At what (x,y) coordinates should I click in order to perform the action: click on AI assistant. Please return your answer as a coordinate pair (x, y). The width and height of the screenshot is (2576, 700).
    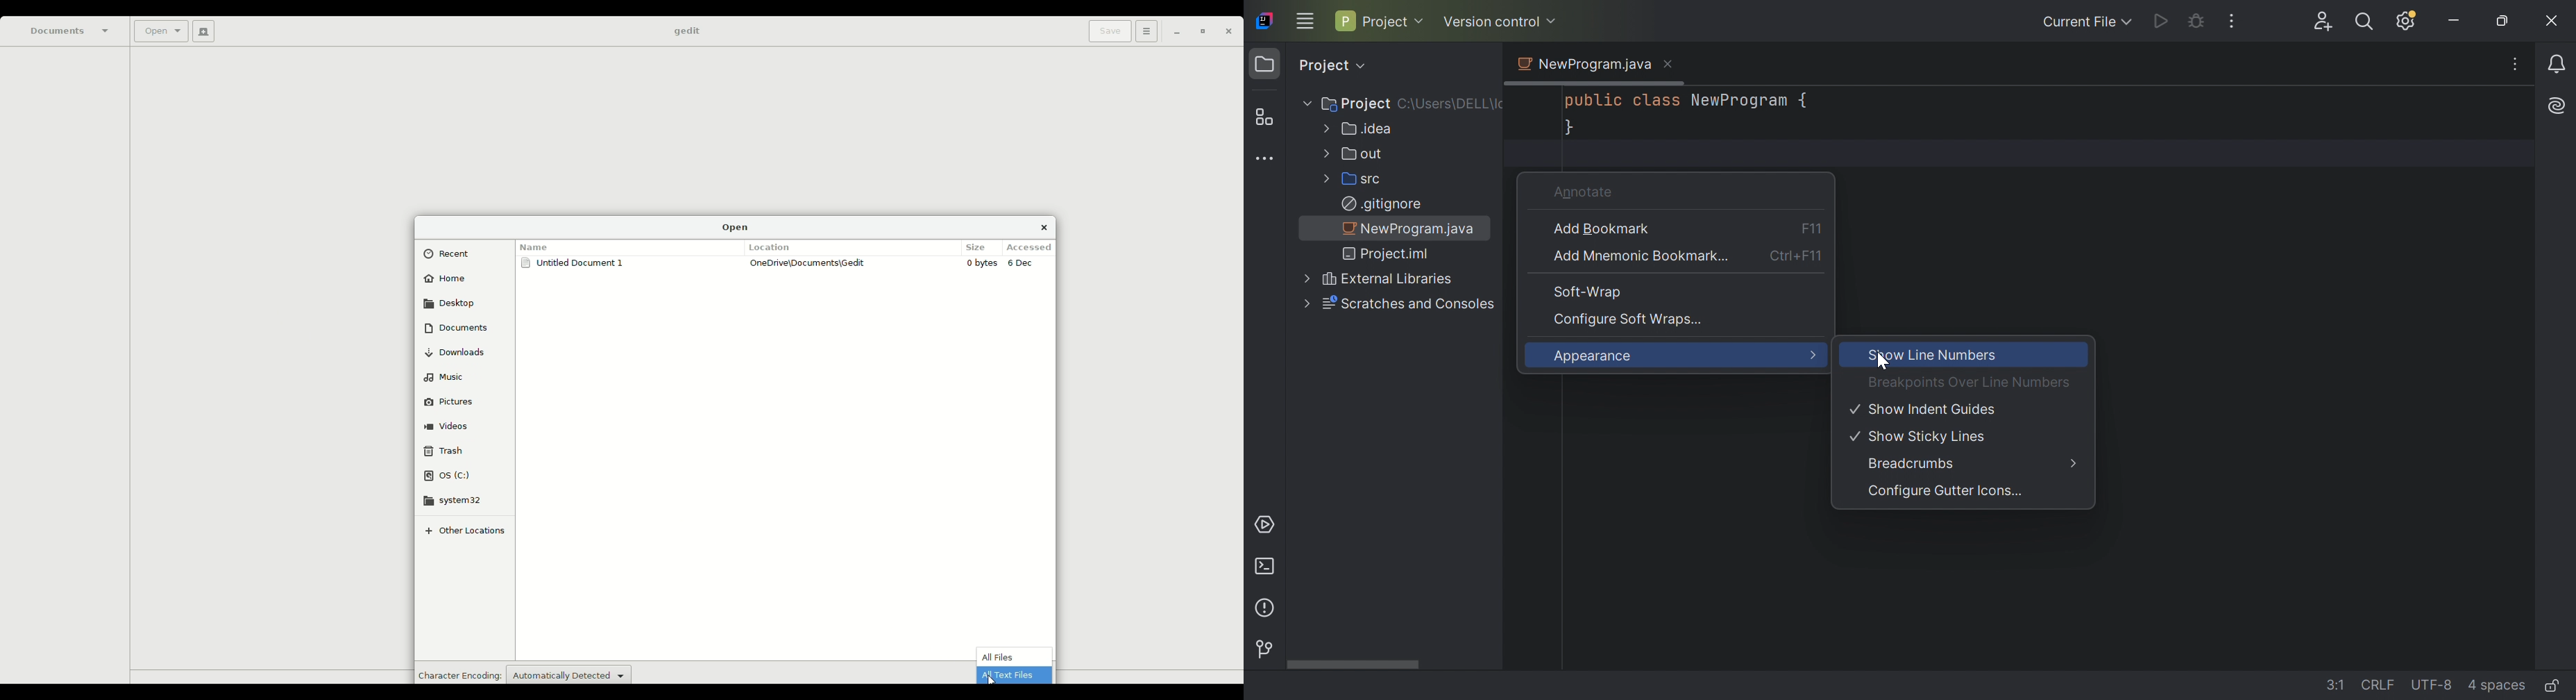
    Looking at the image, I should click on (2558, 106).